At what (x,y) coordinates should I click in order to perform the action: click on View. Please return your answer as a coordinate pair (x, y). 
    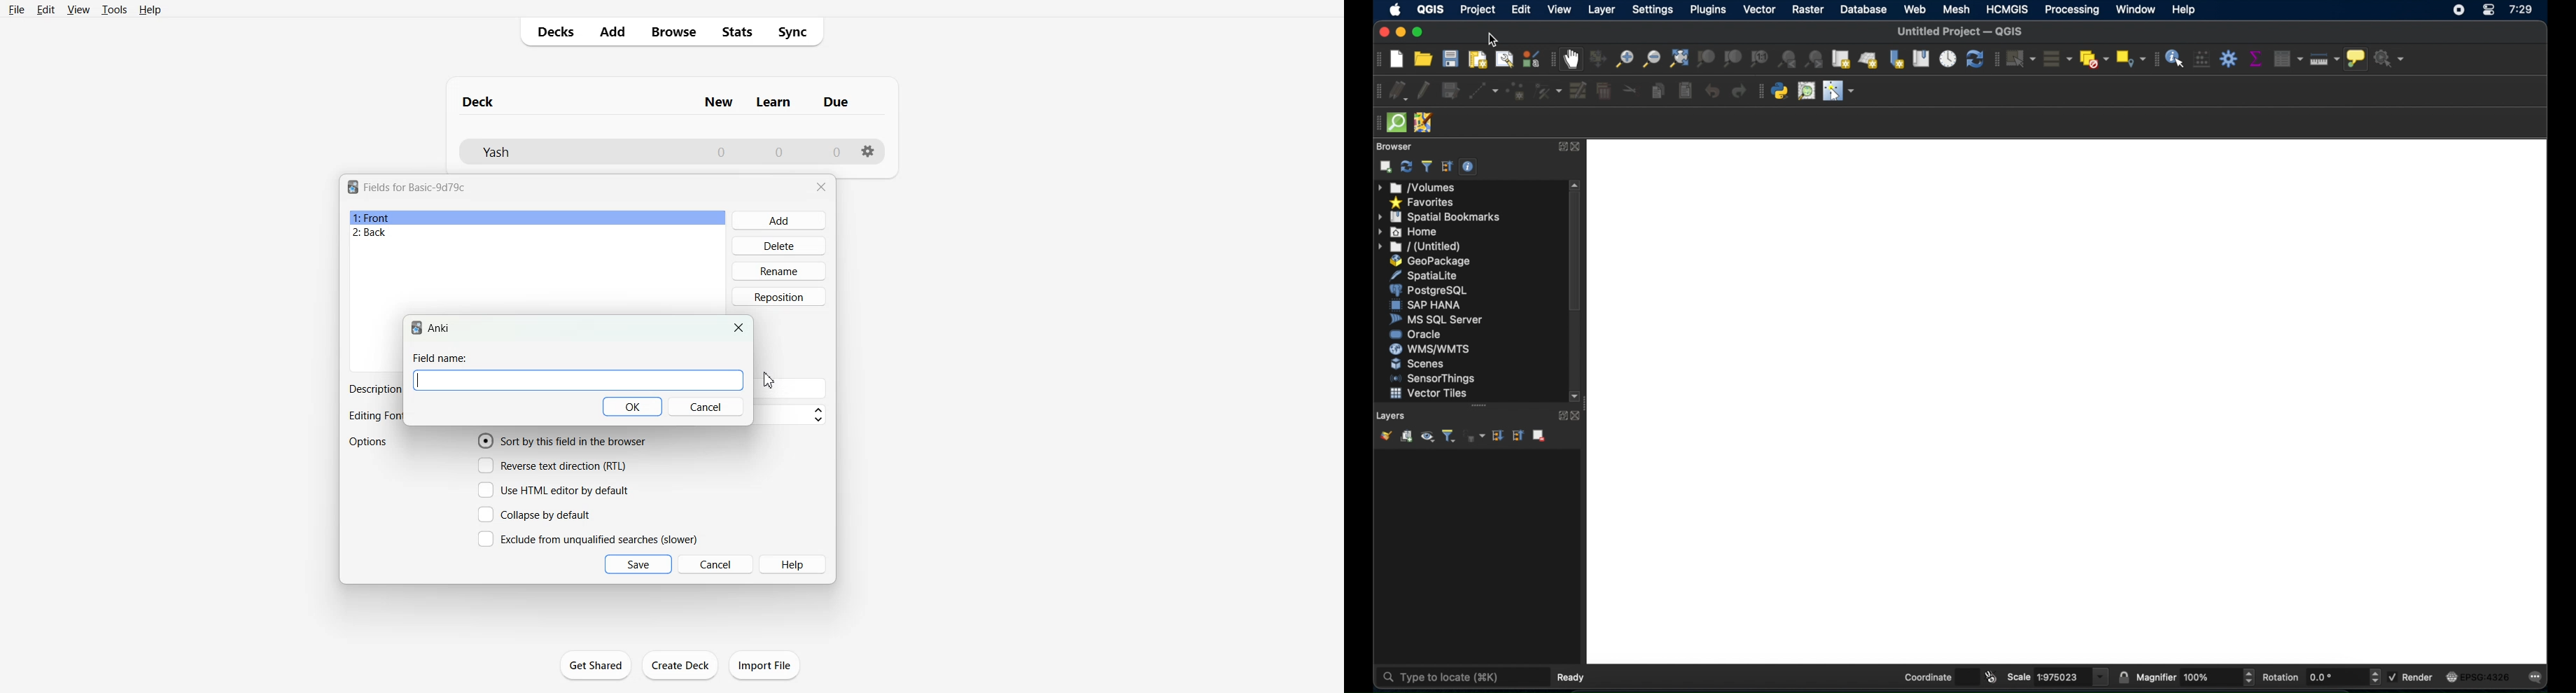
    Looking at the image, I should click on (79, 9).